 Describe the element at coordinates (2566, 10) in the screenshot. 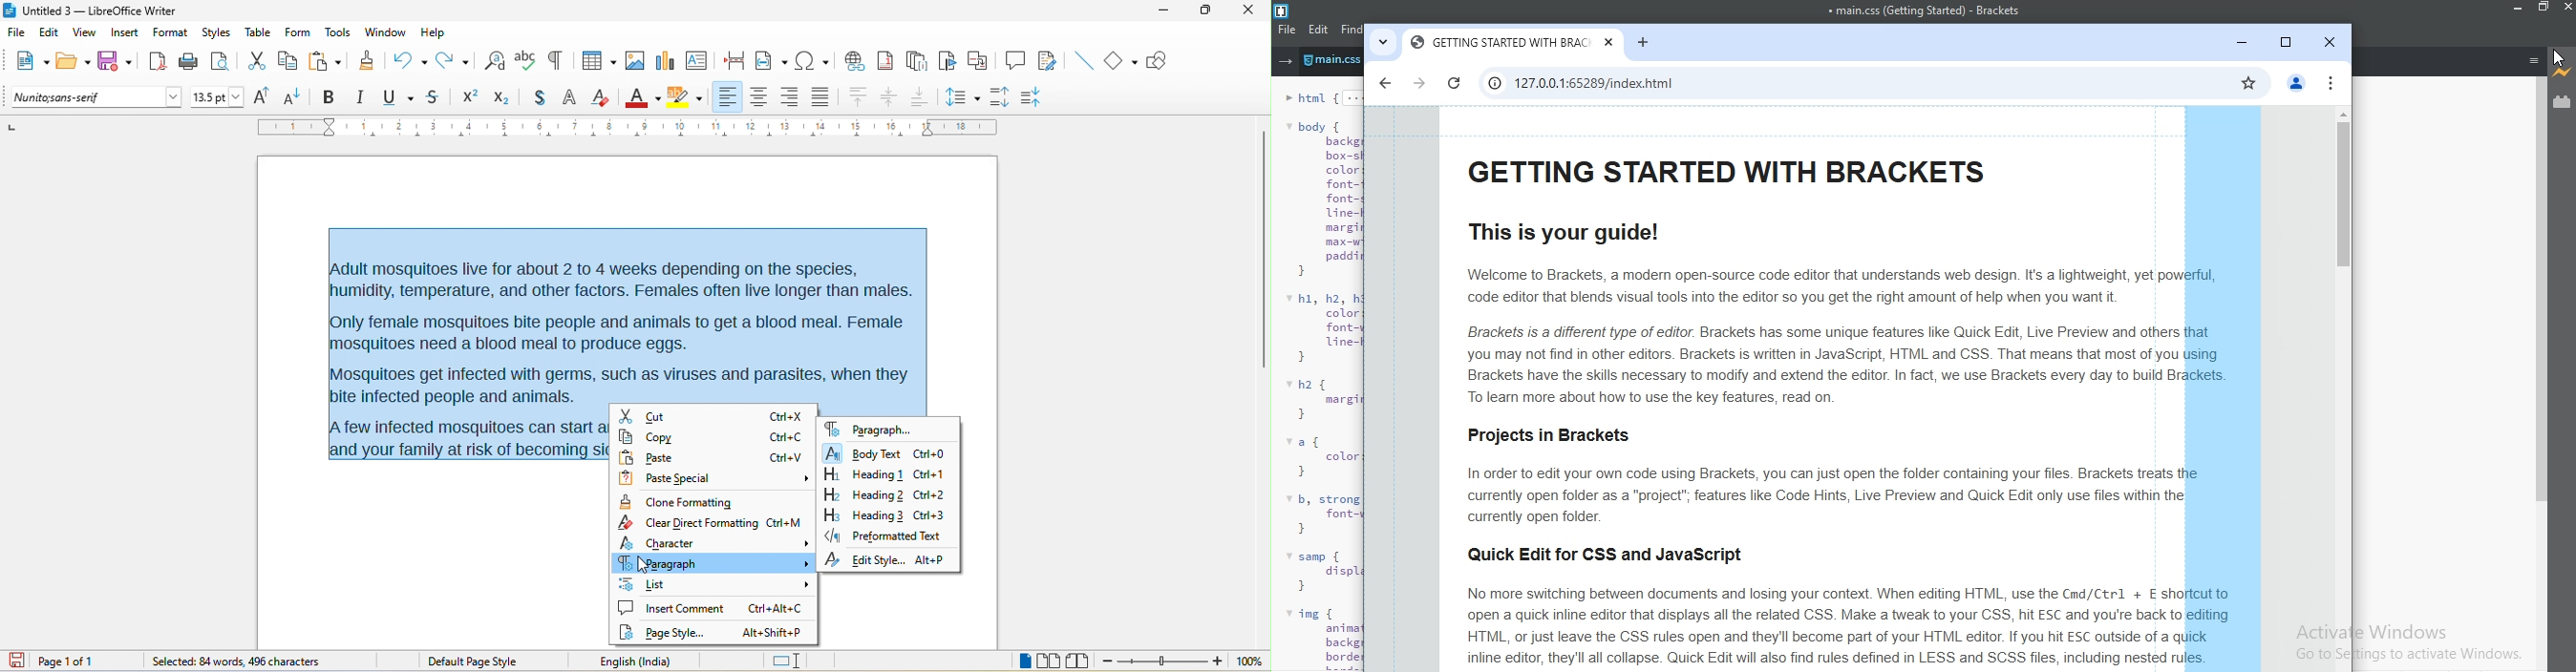

I see `close` at that location.